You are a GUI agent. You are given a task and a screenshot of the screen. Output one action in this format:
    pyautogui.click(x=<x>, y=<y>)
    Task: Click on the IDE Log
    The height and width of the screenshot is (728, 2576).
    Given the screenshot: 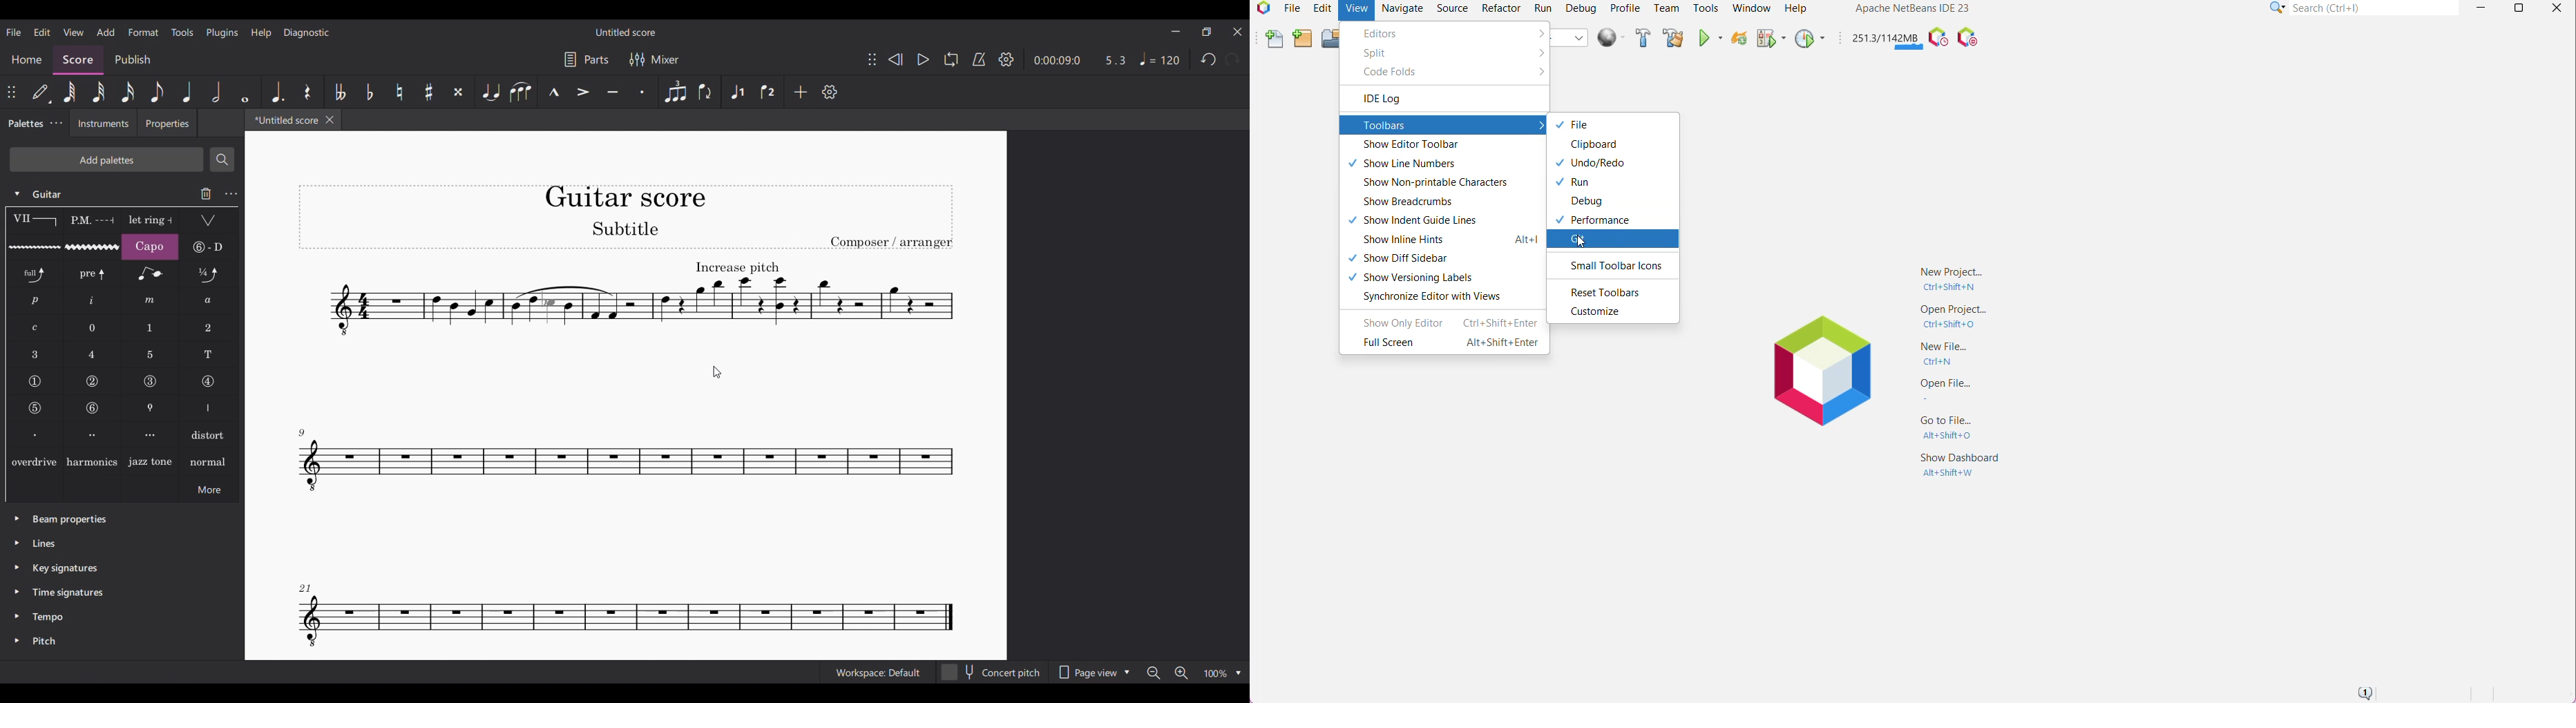 What is the action you would take?
    pyautogui.click(x=1400, y=99)
    